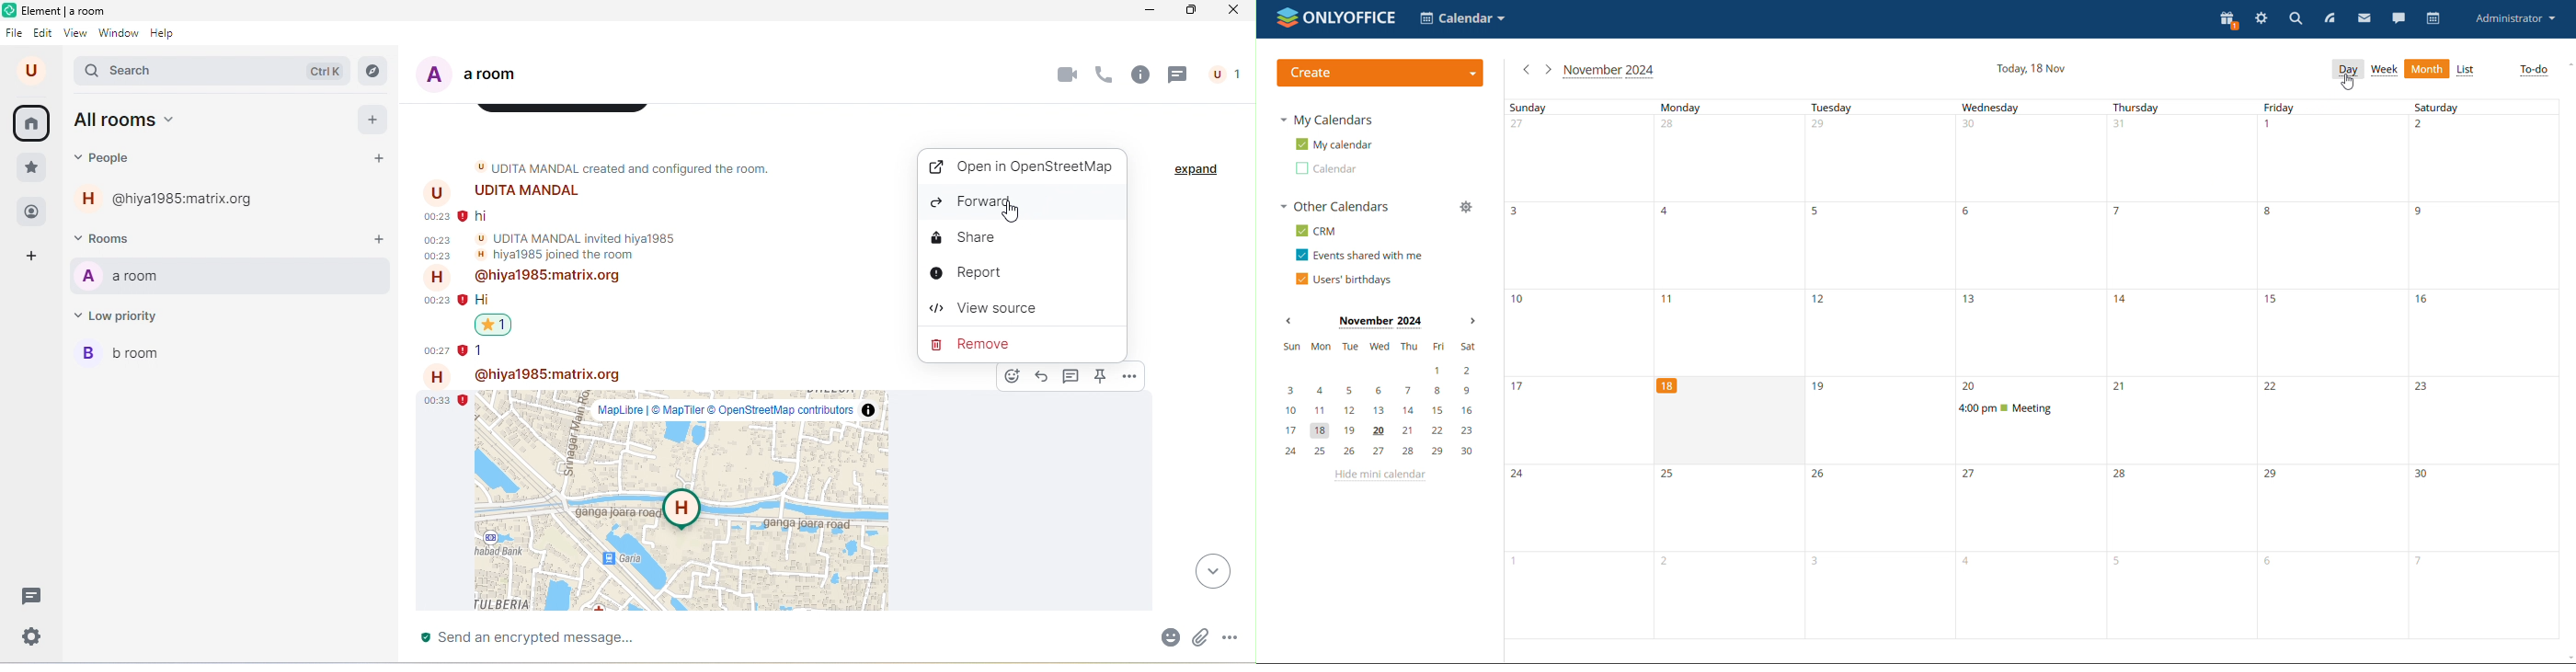 Image resolution: width=2576 pixels, height=672 pixels. What do you see at coordinates (2034, 245) in the screenshot?
I see `Wednesday` at bounding box center [2034, 245].